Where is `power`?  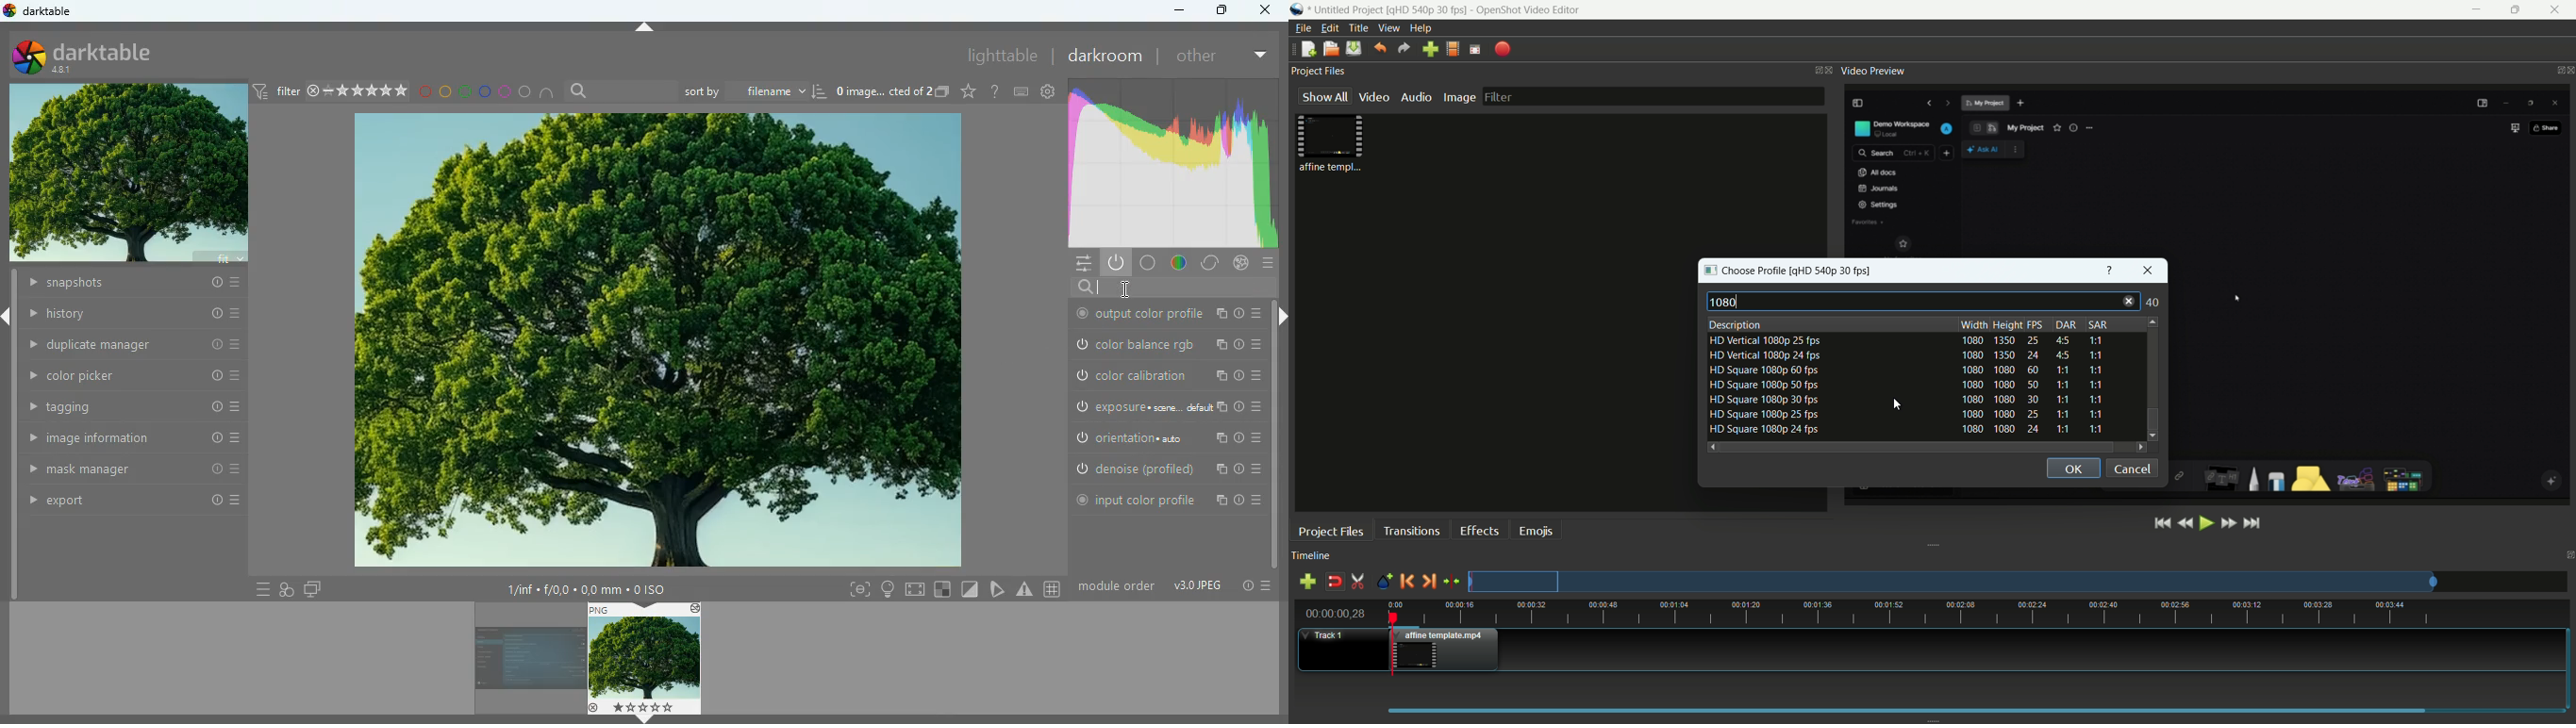
power is located at coordinates (1117, 262).